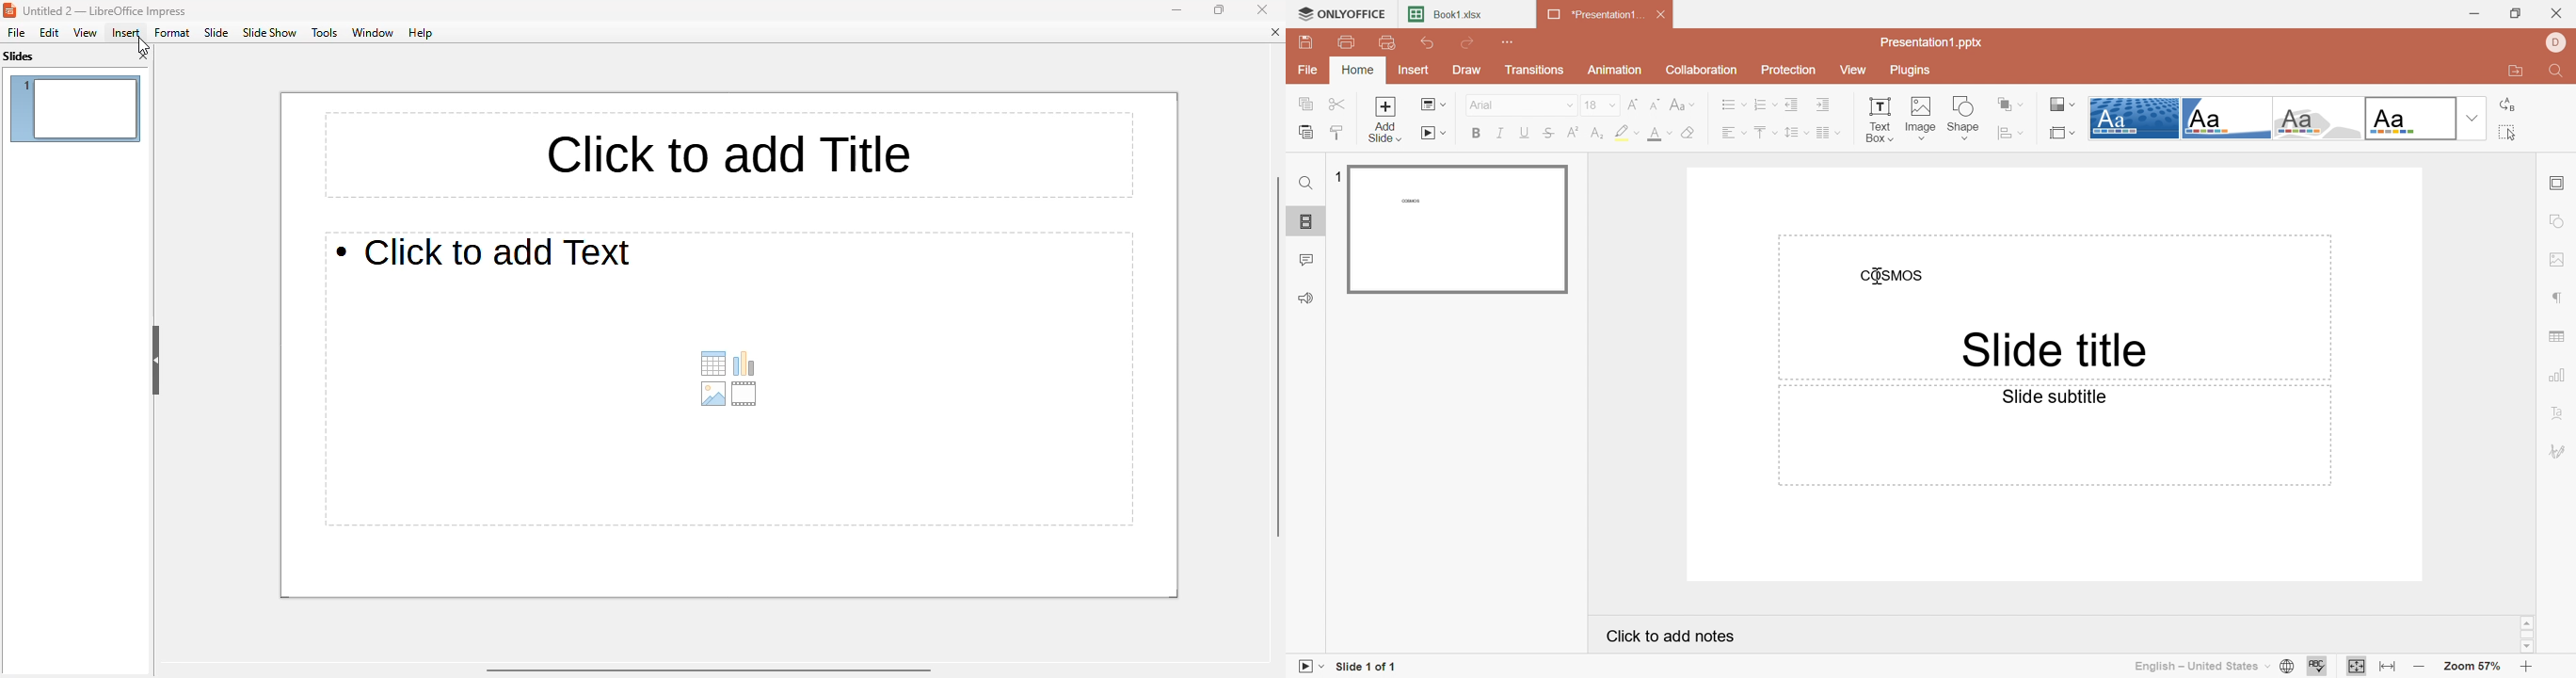 This screenshot has width=2576, height=700. I want to click on Italic, so click(1500, 133).